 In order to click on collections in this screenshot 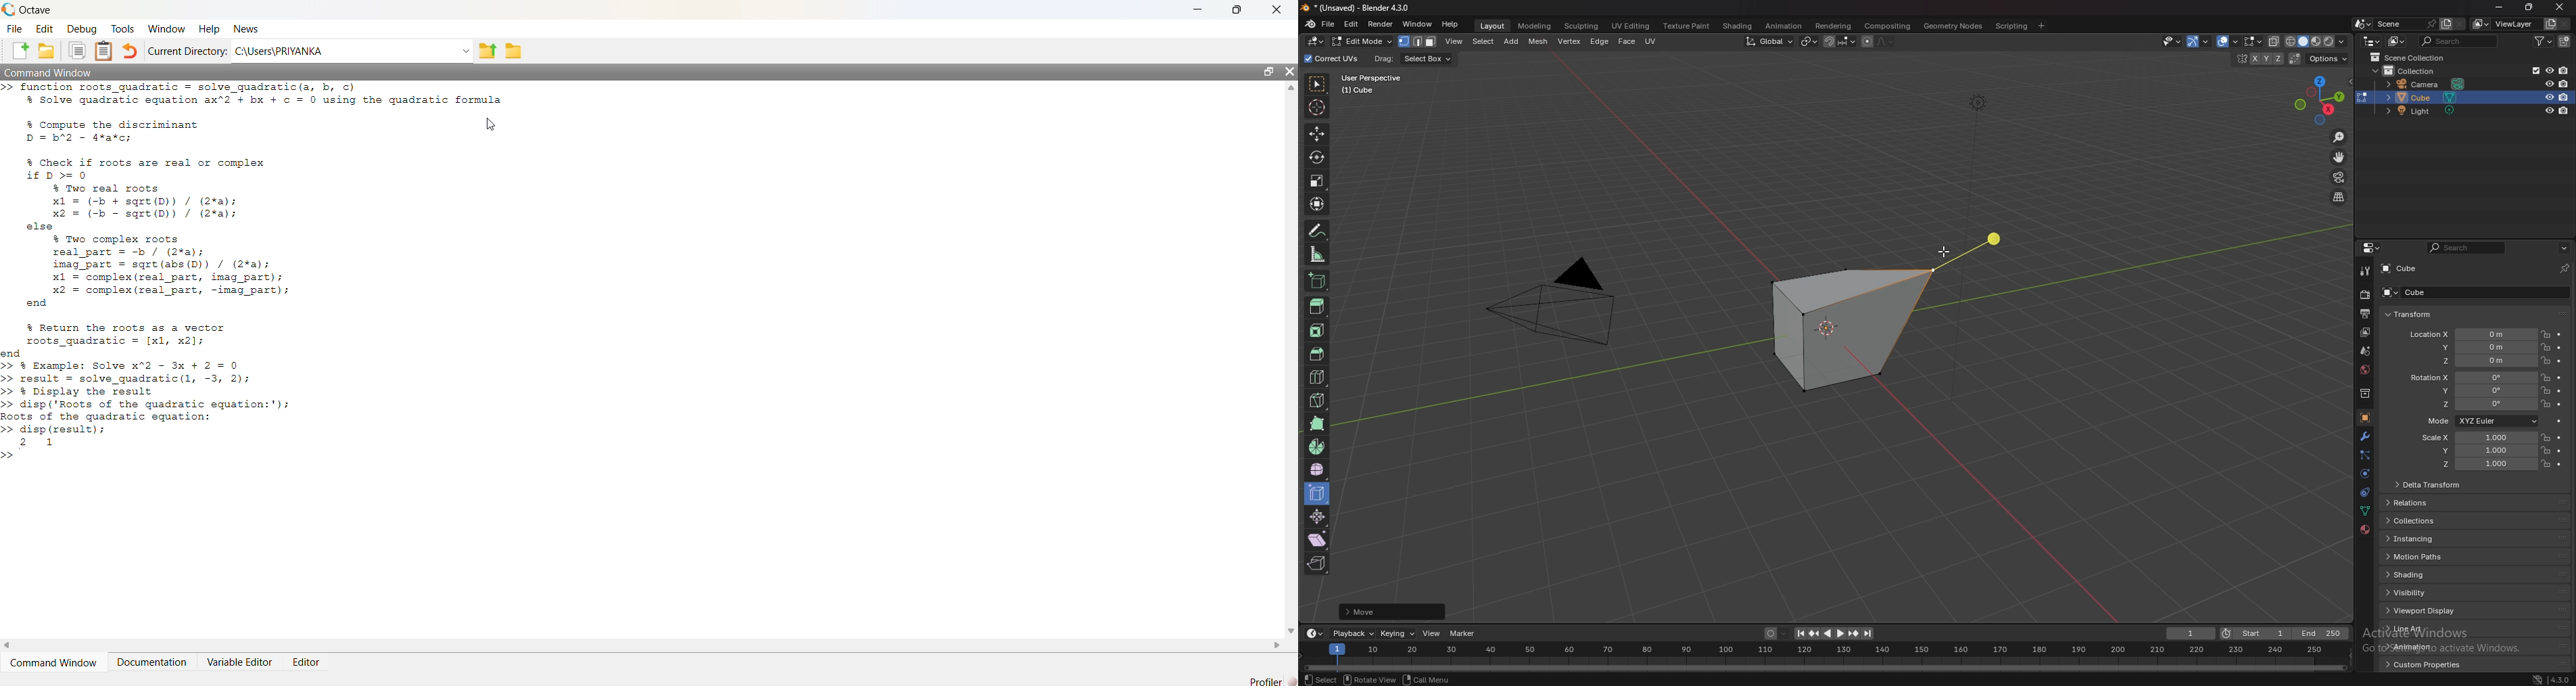, I will do `click(2418, 521)`.